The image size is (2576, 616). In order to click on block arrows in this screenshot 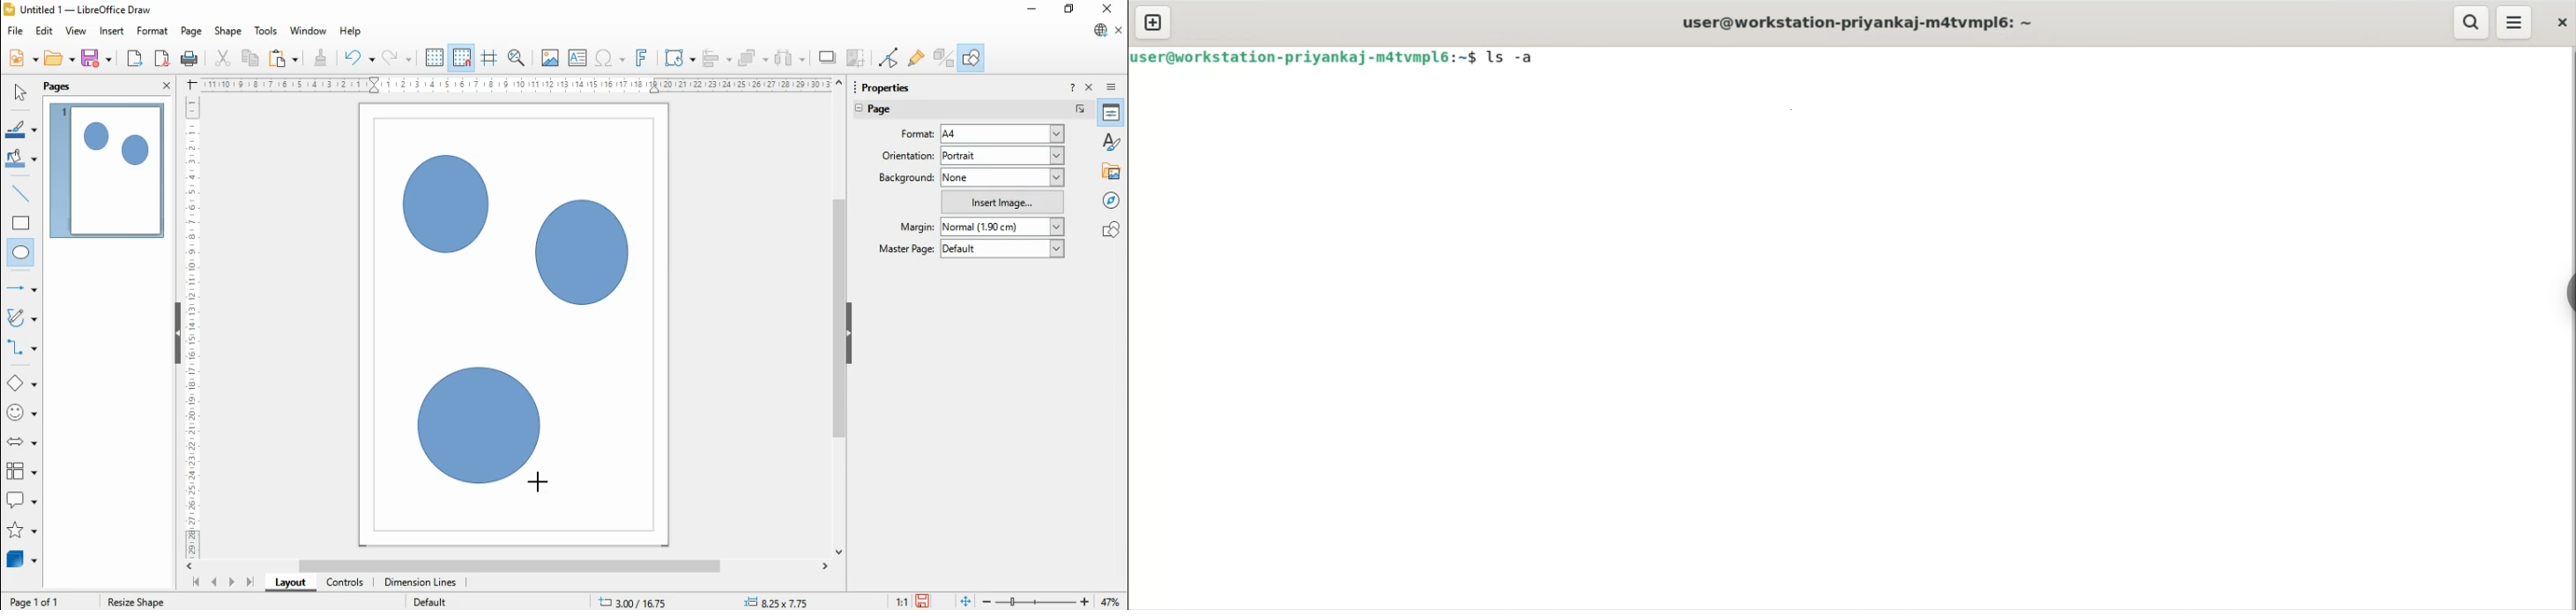, I will do `click(24, 443)`.